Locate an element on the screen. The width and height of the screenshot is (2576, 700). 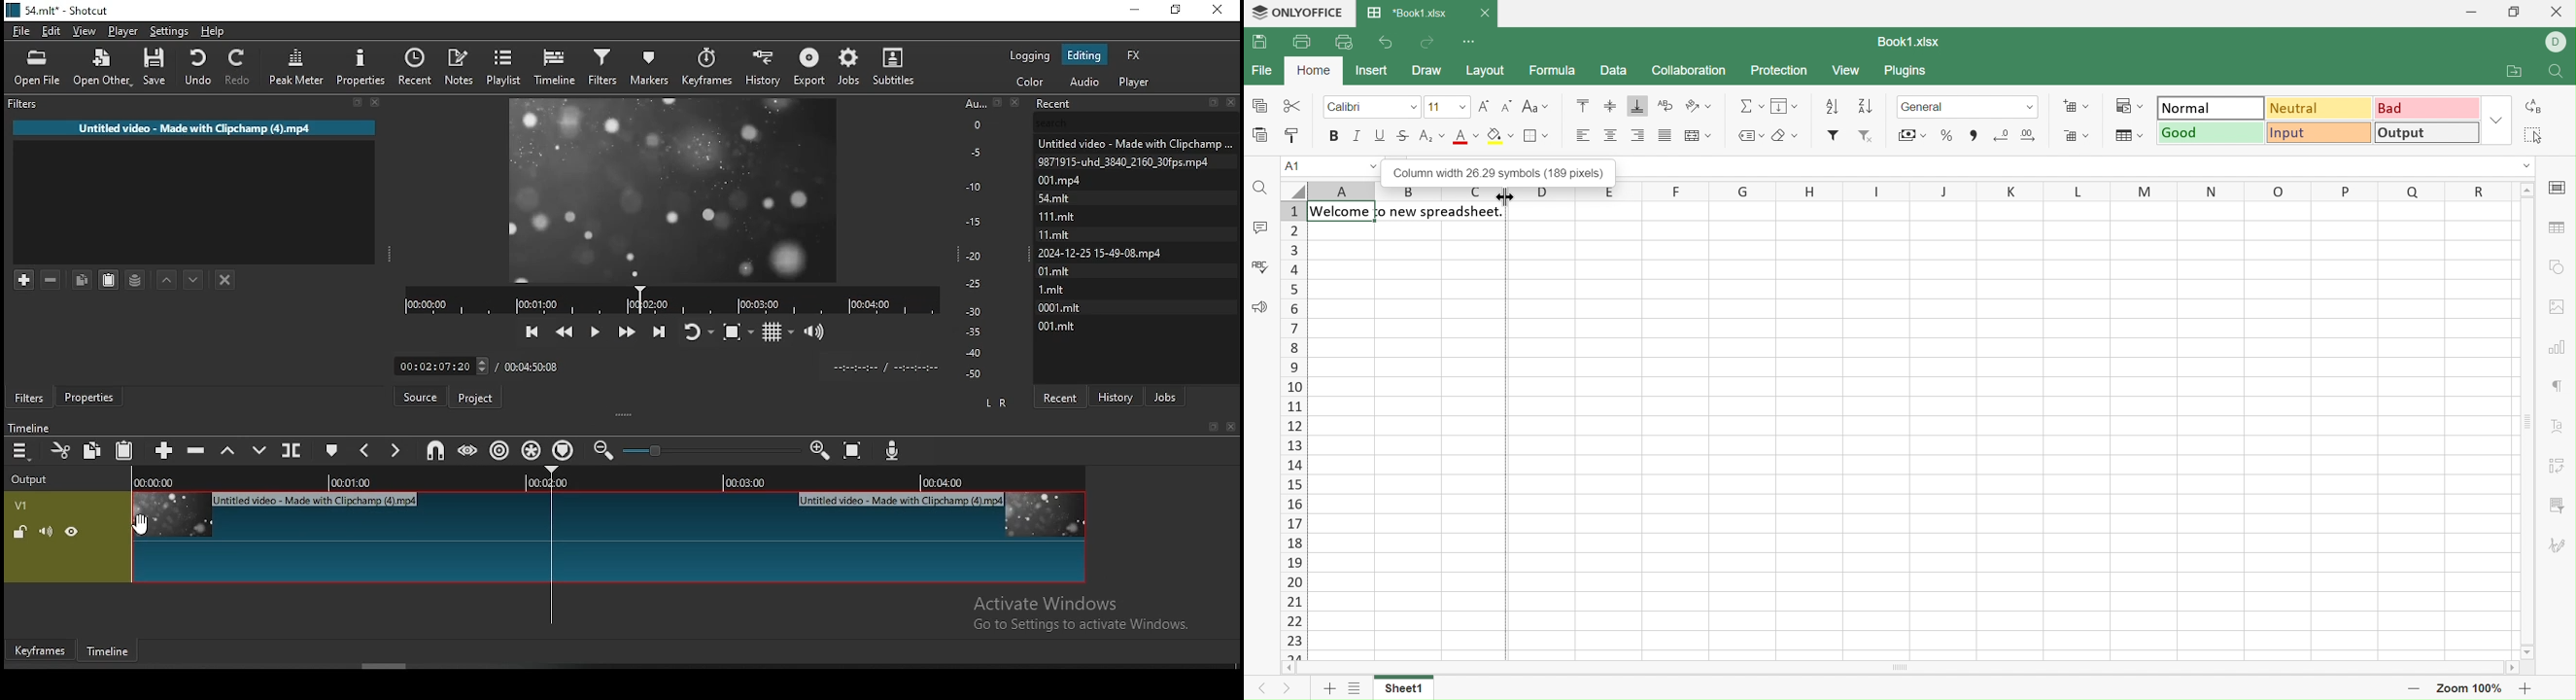
Select all is located at coordinates (2534, 135).